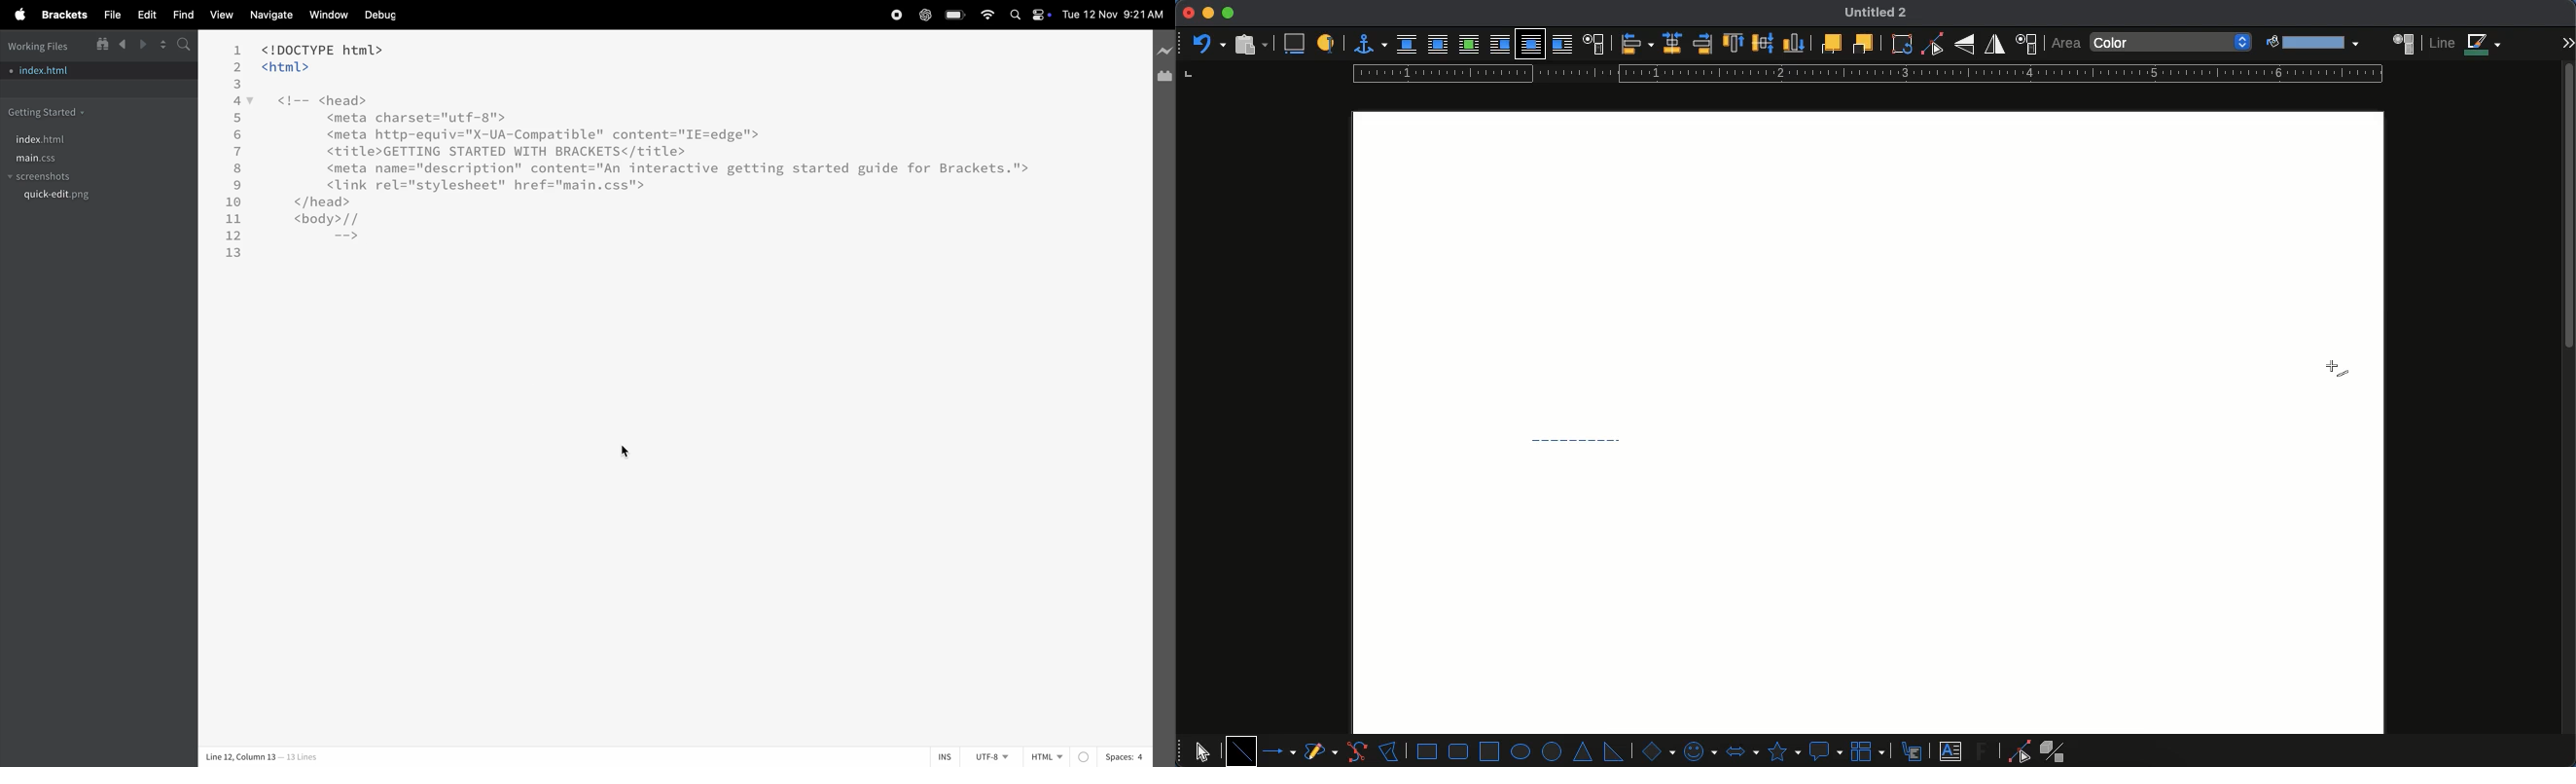 This screenshot has width=2576, height=784. I want to click on a label to identify object, so click(1326, 45).